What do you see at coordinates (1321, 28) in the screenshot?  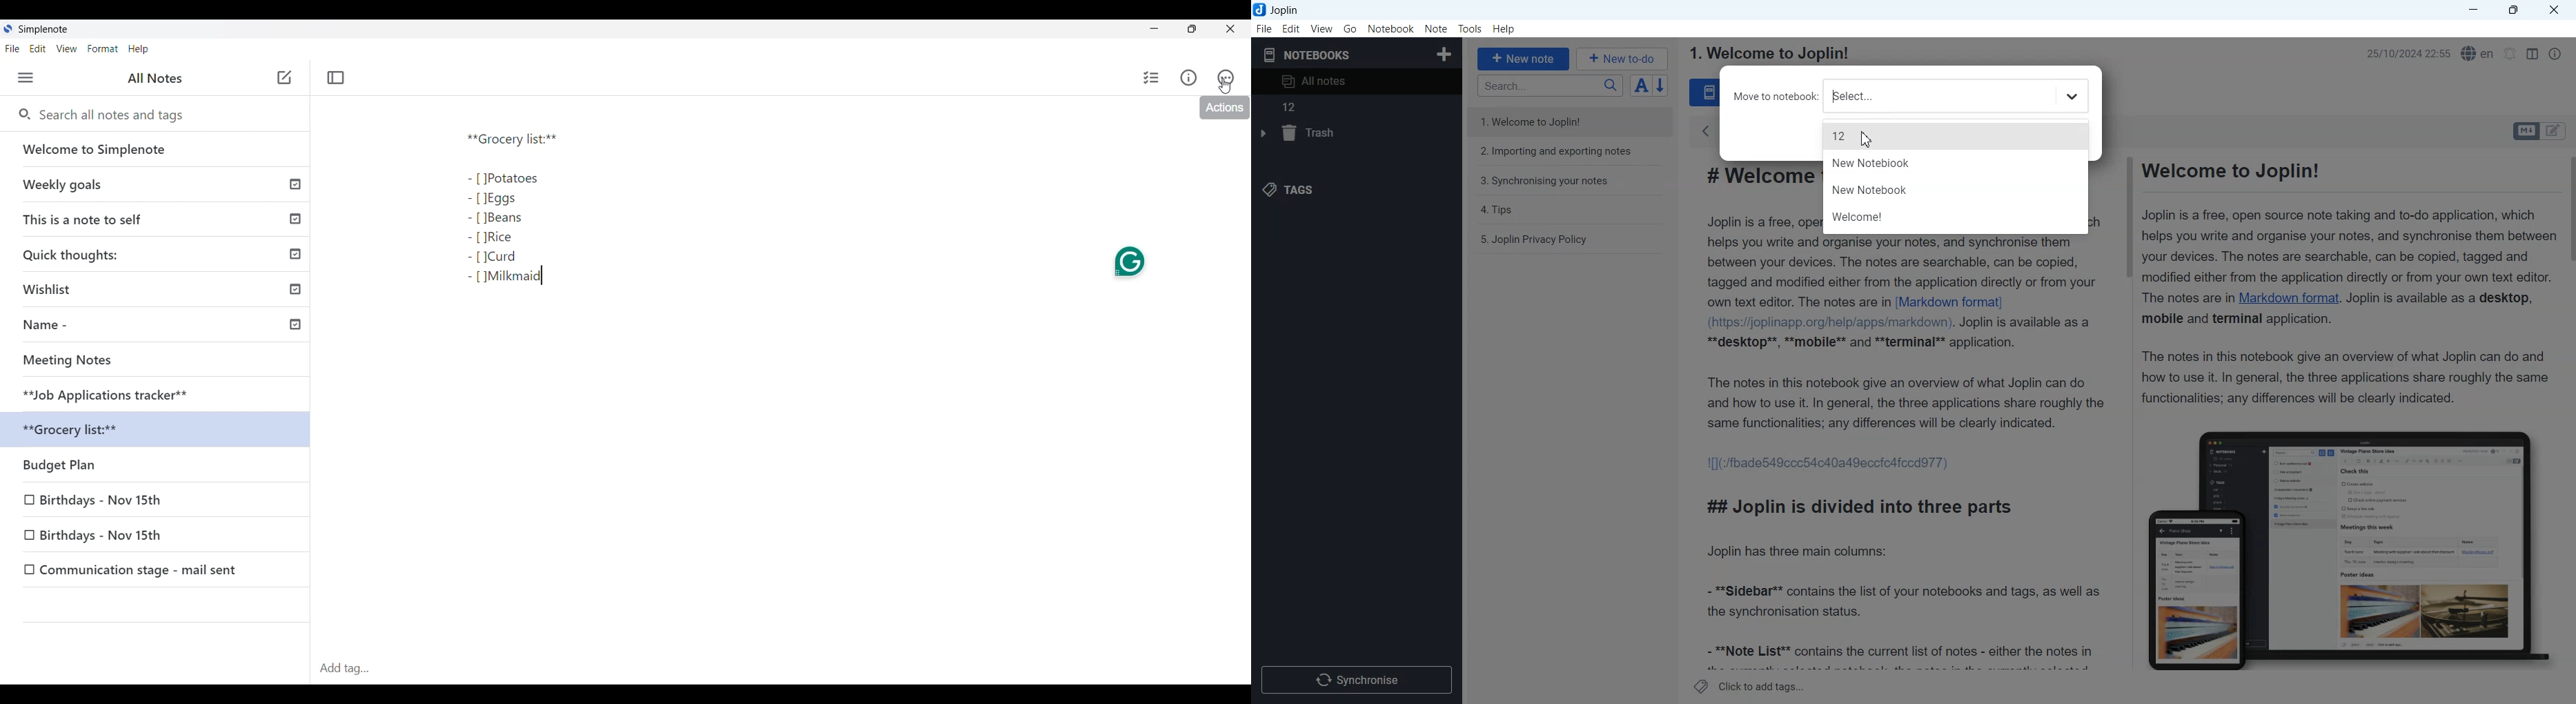 I see `View ` at bounding box center [1321, 28].